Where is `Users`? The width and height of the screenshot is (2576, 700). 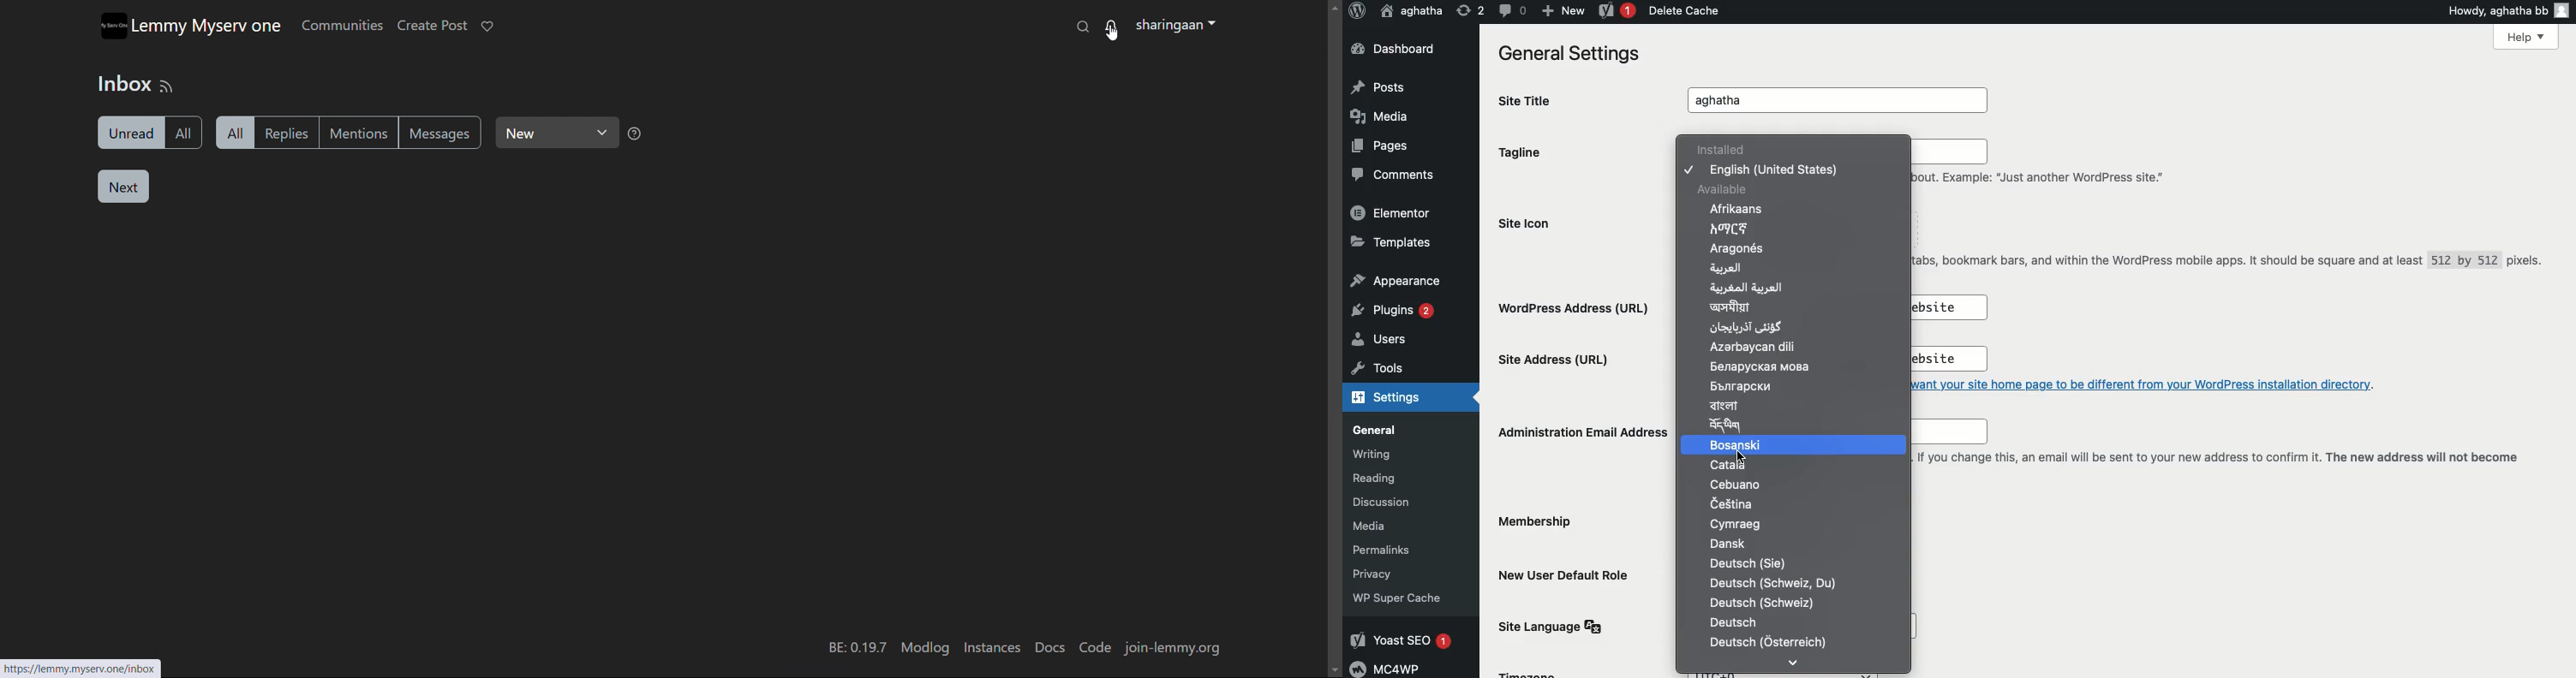
Users is located at coordinates (1385, 340).